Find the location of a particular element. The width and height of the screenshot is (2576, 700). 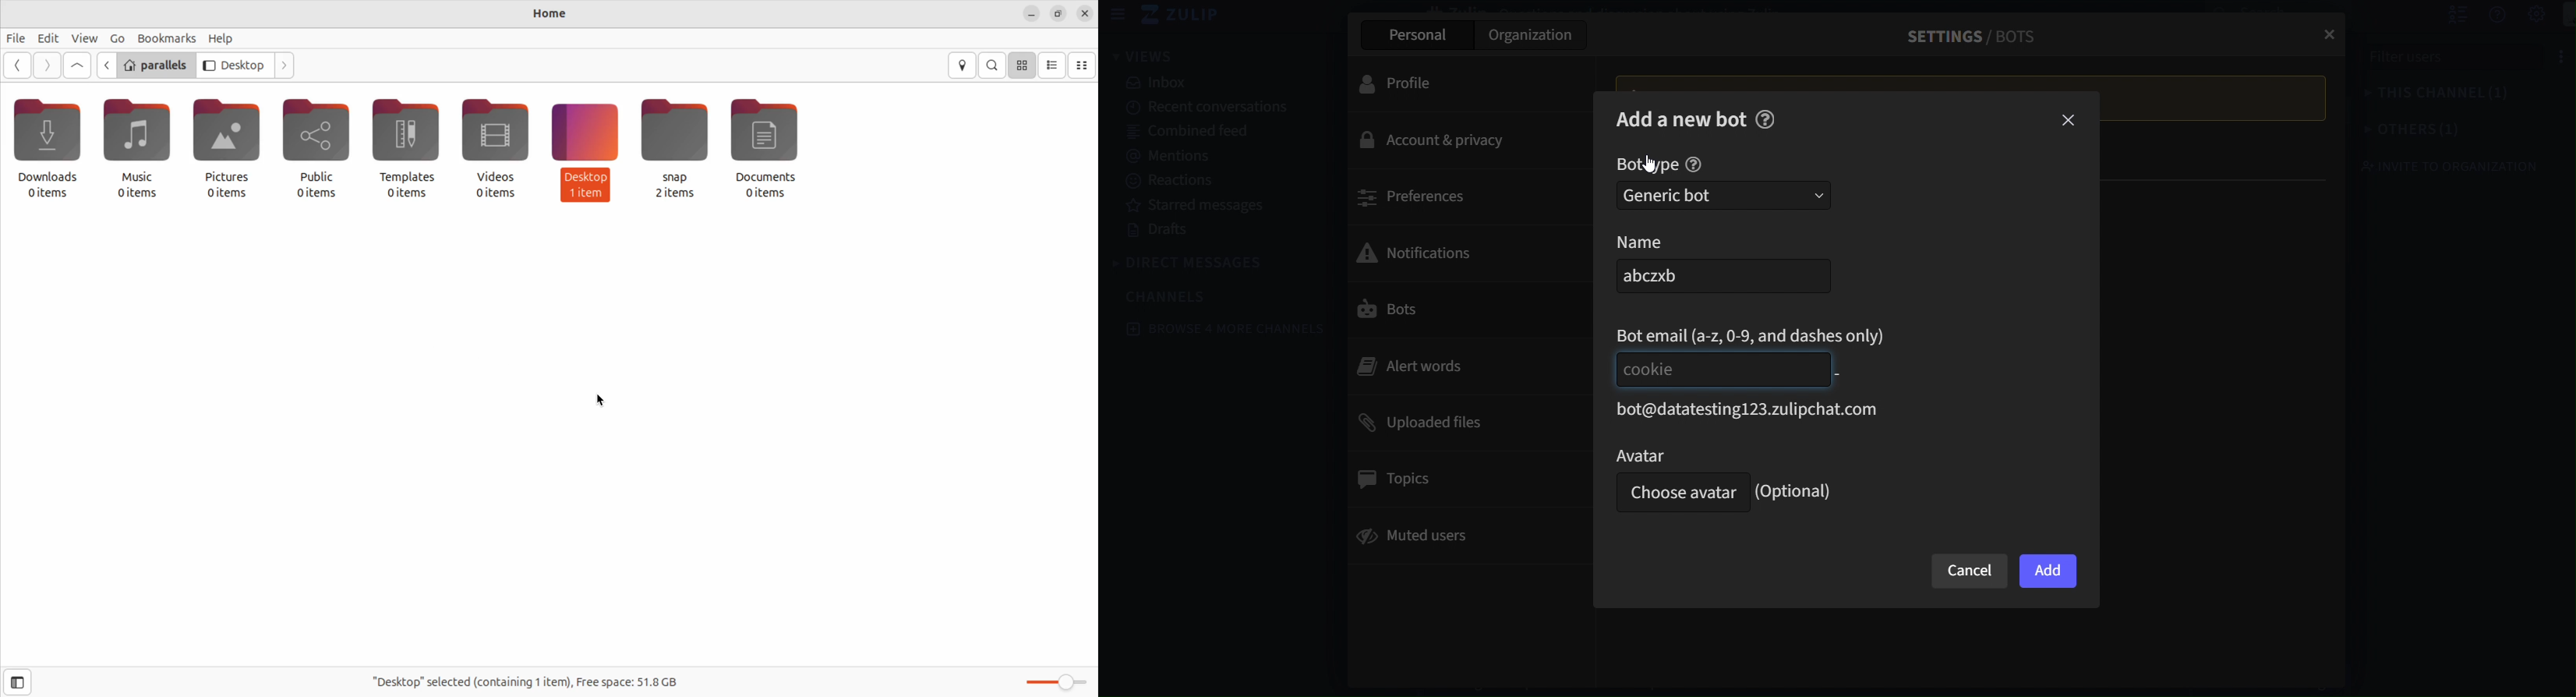

mentions is located at coordinates (1218, 154).